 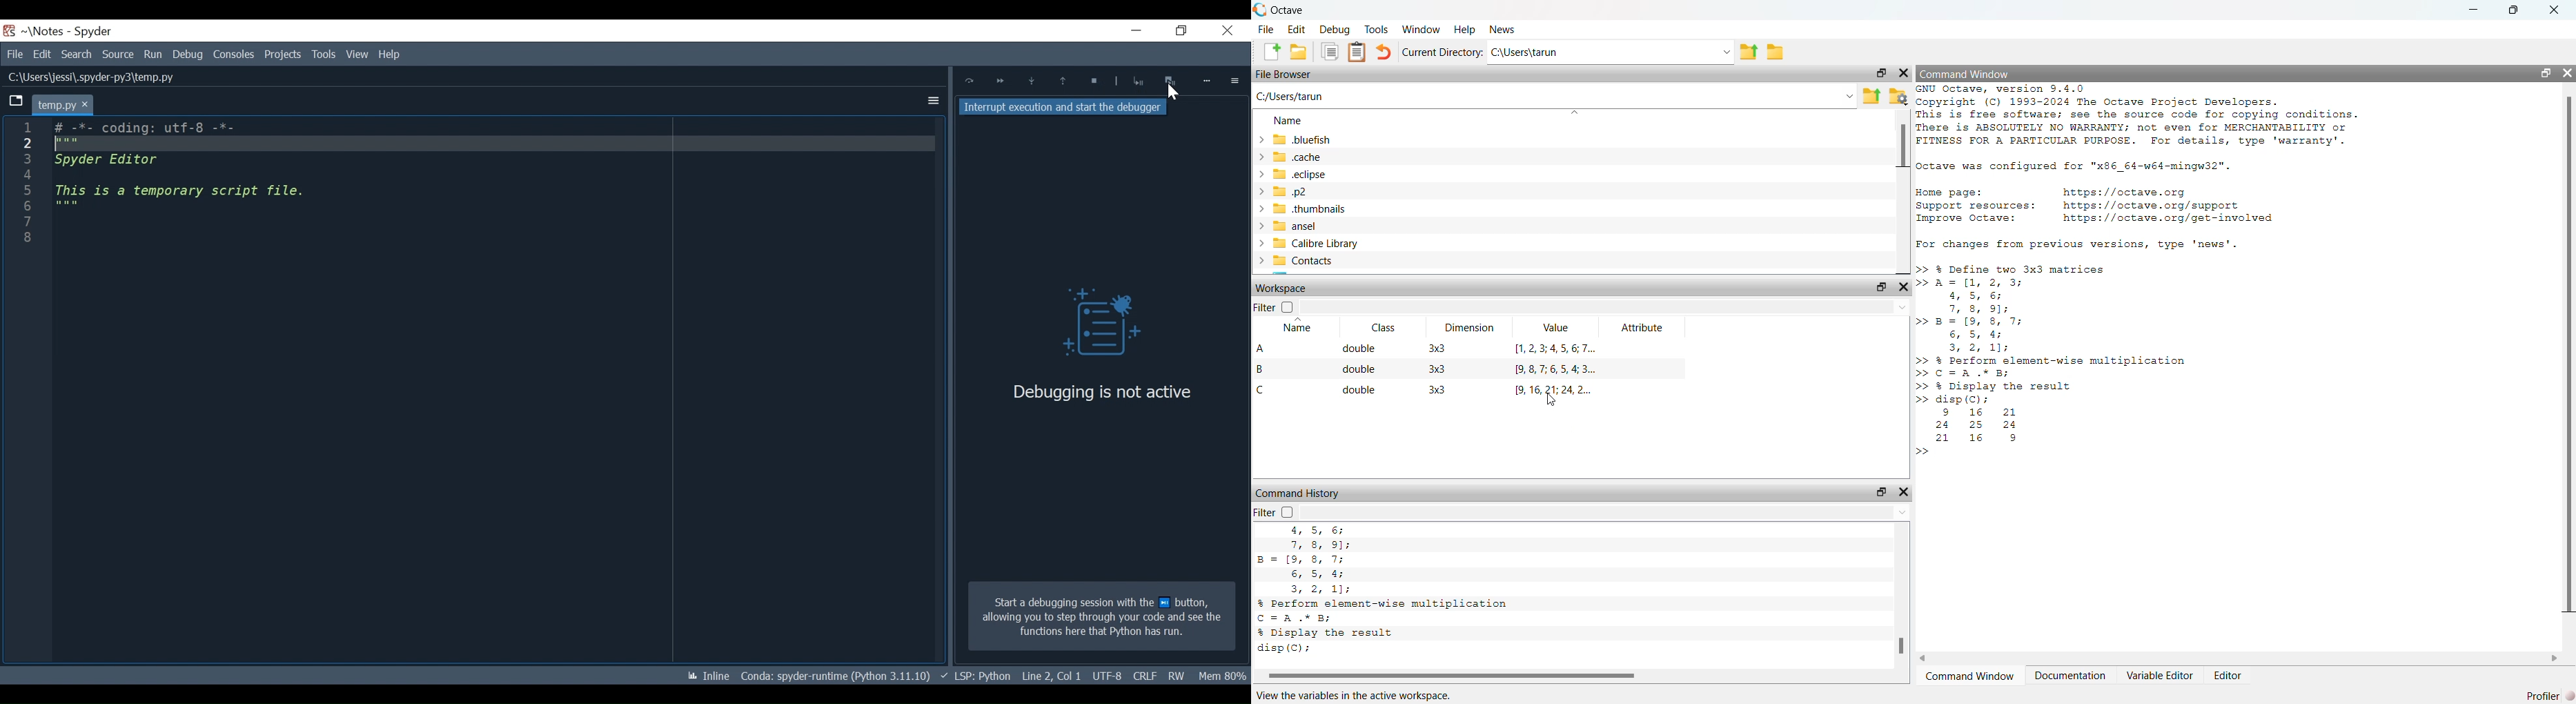 I want to click on C double 3x3 9,16, 21; 24, 2..., so click(x=1428, y=390).